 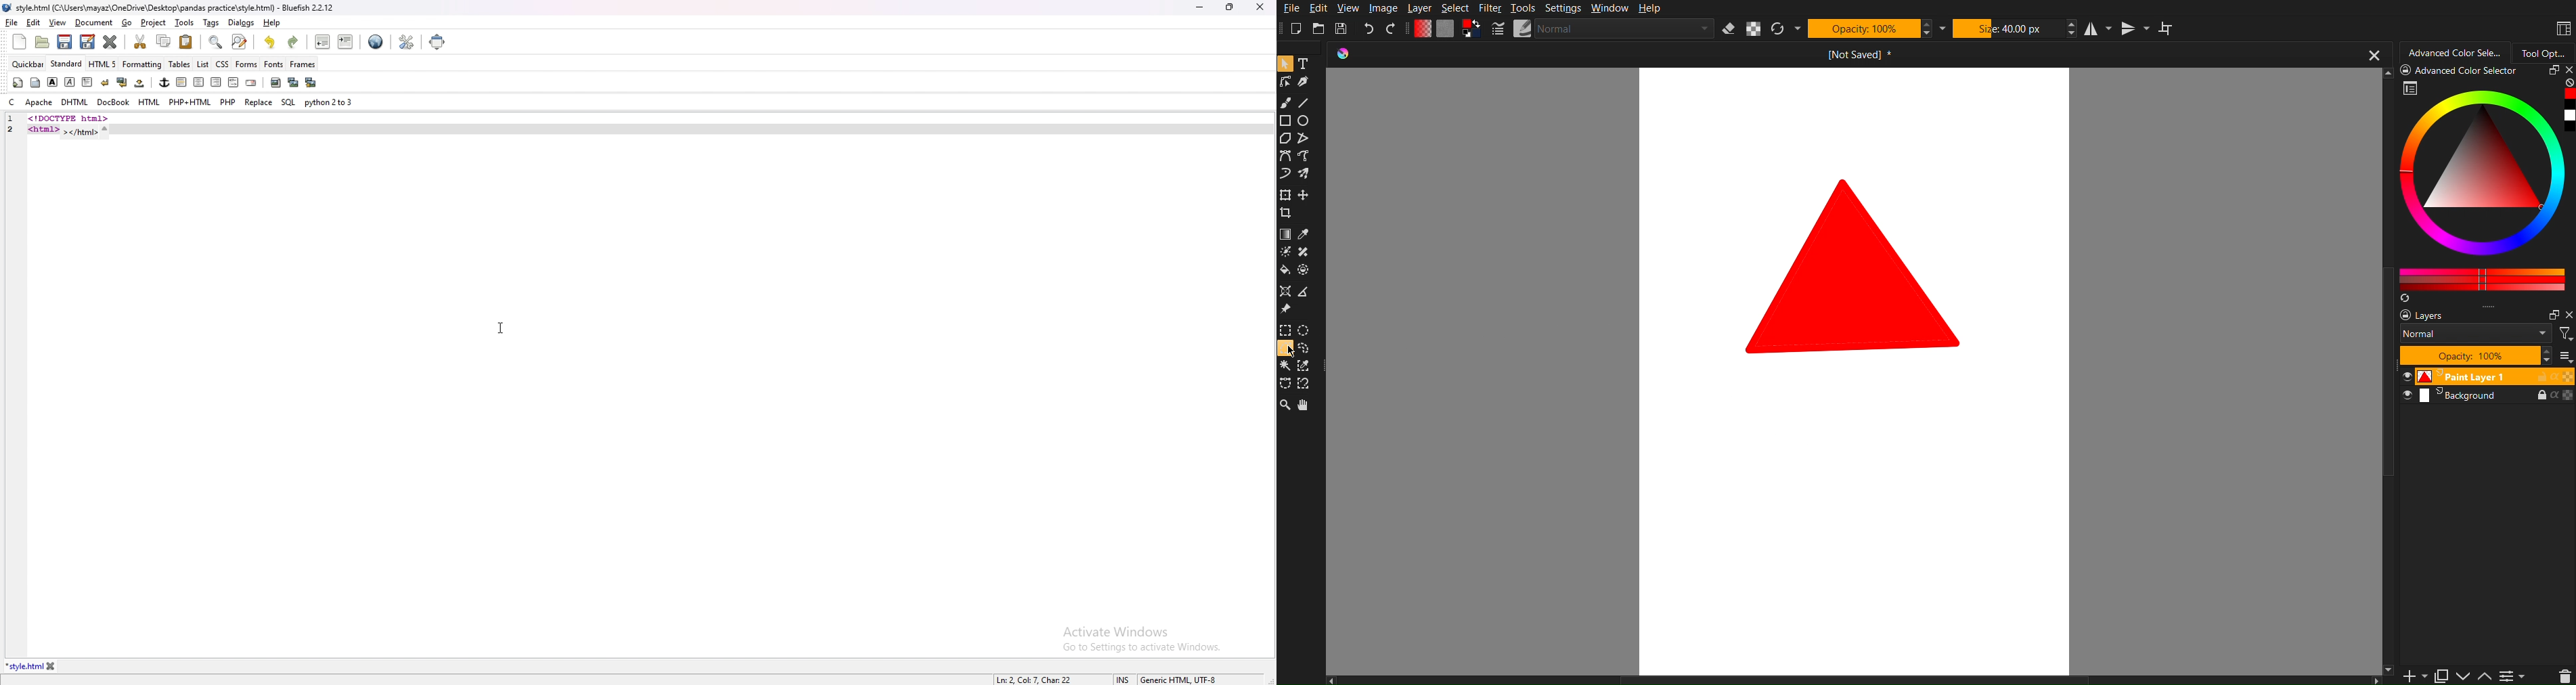 What do you see at coordinates (1306, 157) in the screenshot?
I see `Free shape` at bounding box center [1306, 157].